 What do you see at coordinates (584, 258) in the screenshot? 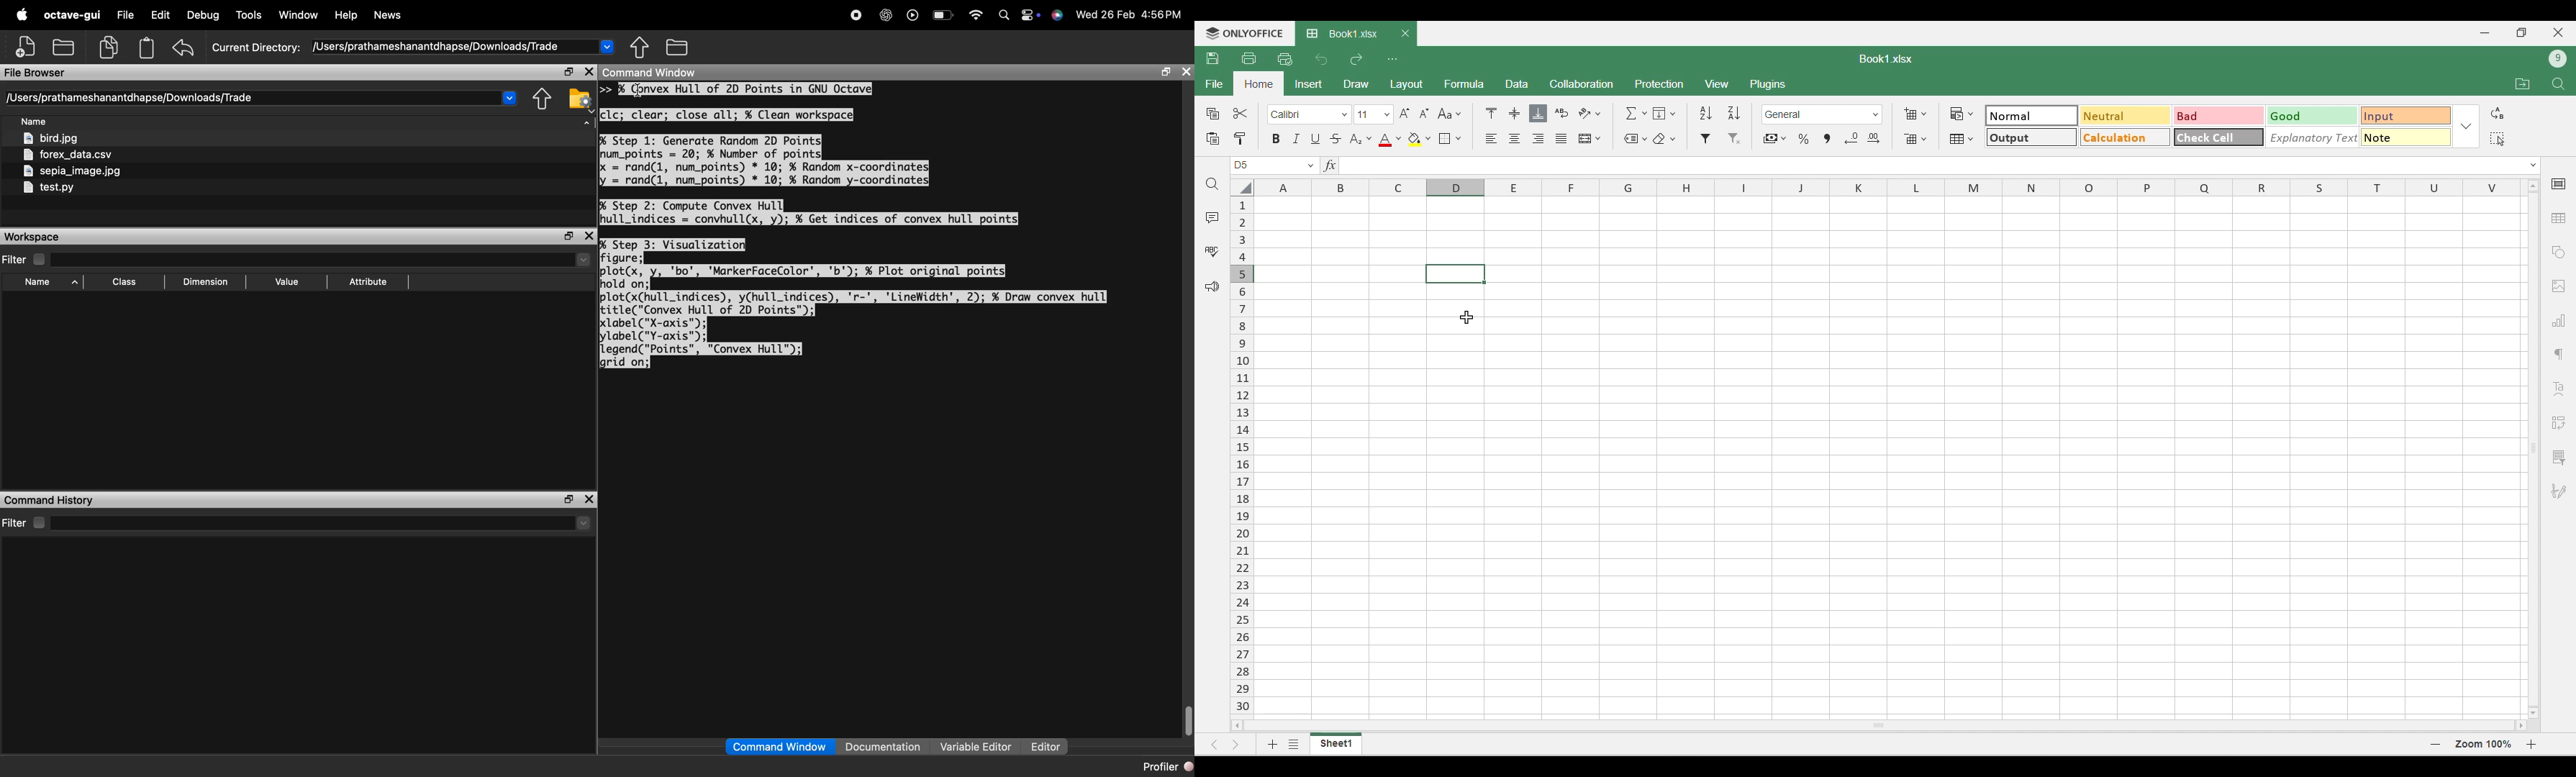
I see `drop-down ` at bounding box center [584, 258].